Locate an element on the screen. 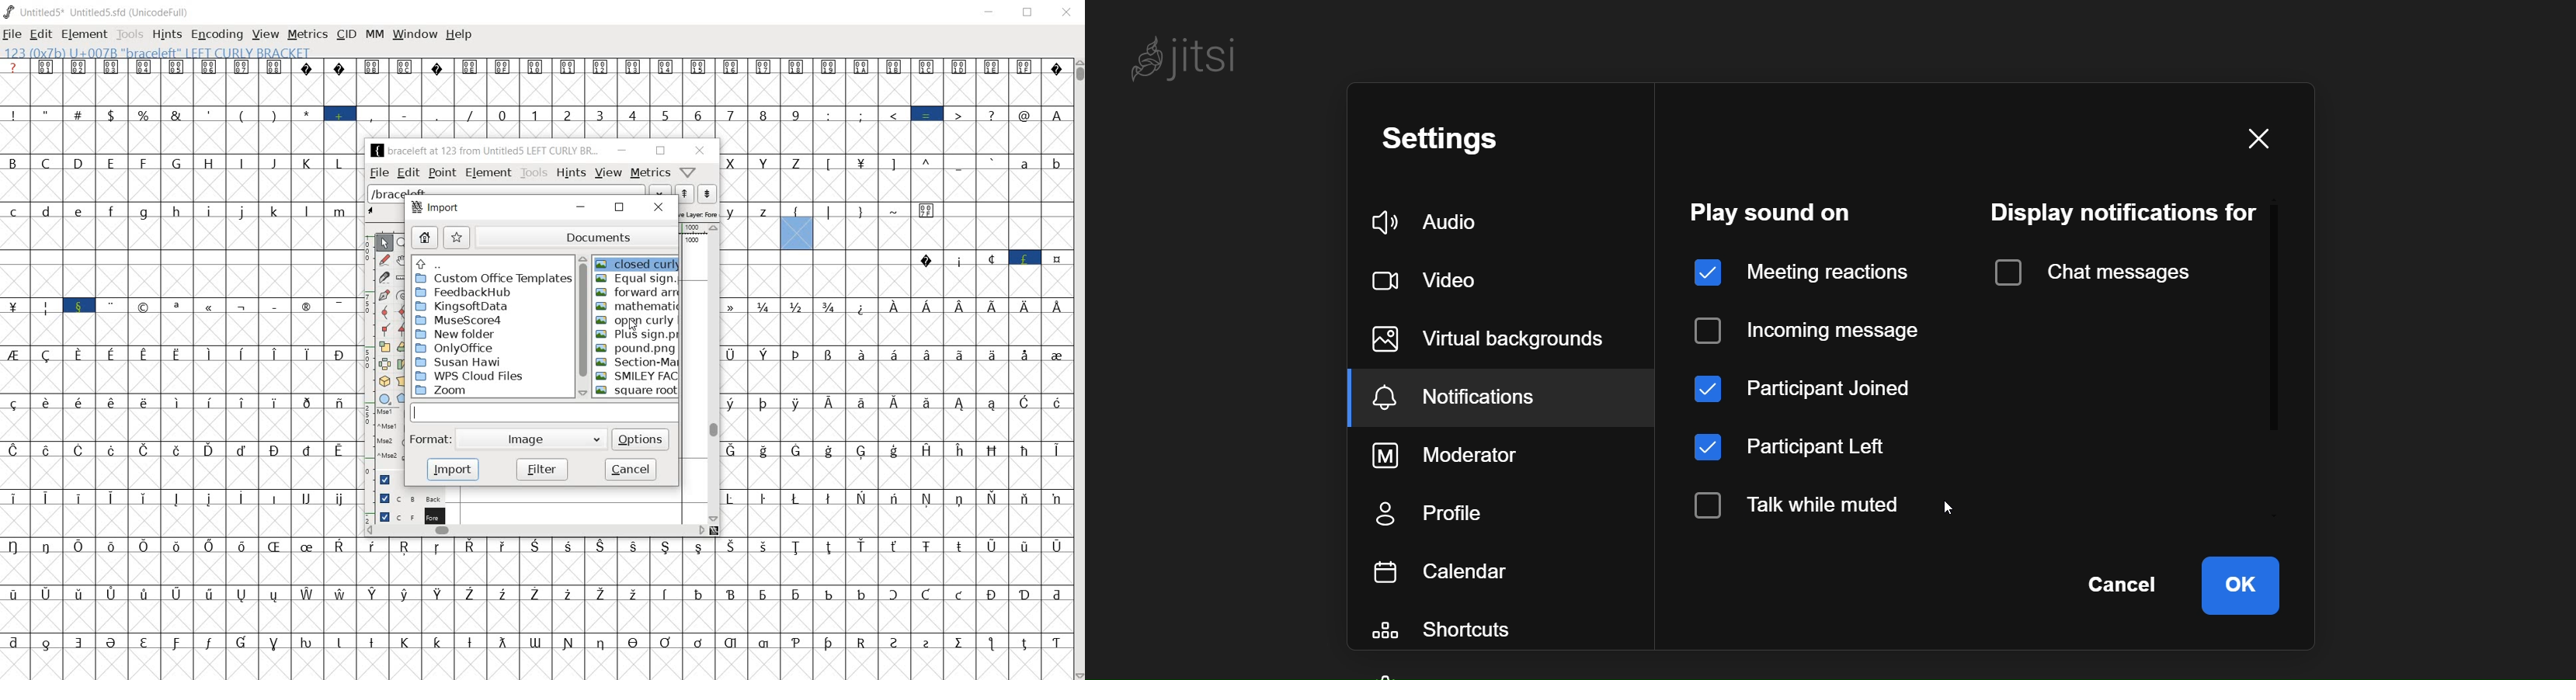  Zoom is located at coordinates (491, 391).